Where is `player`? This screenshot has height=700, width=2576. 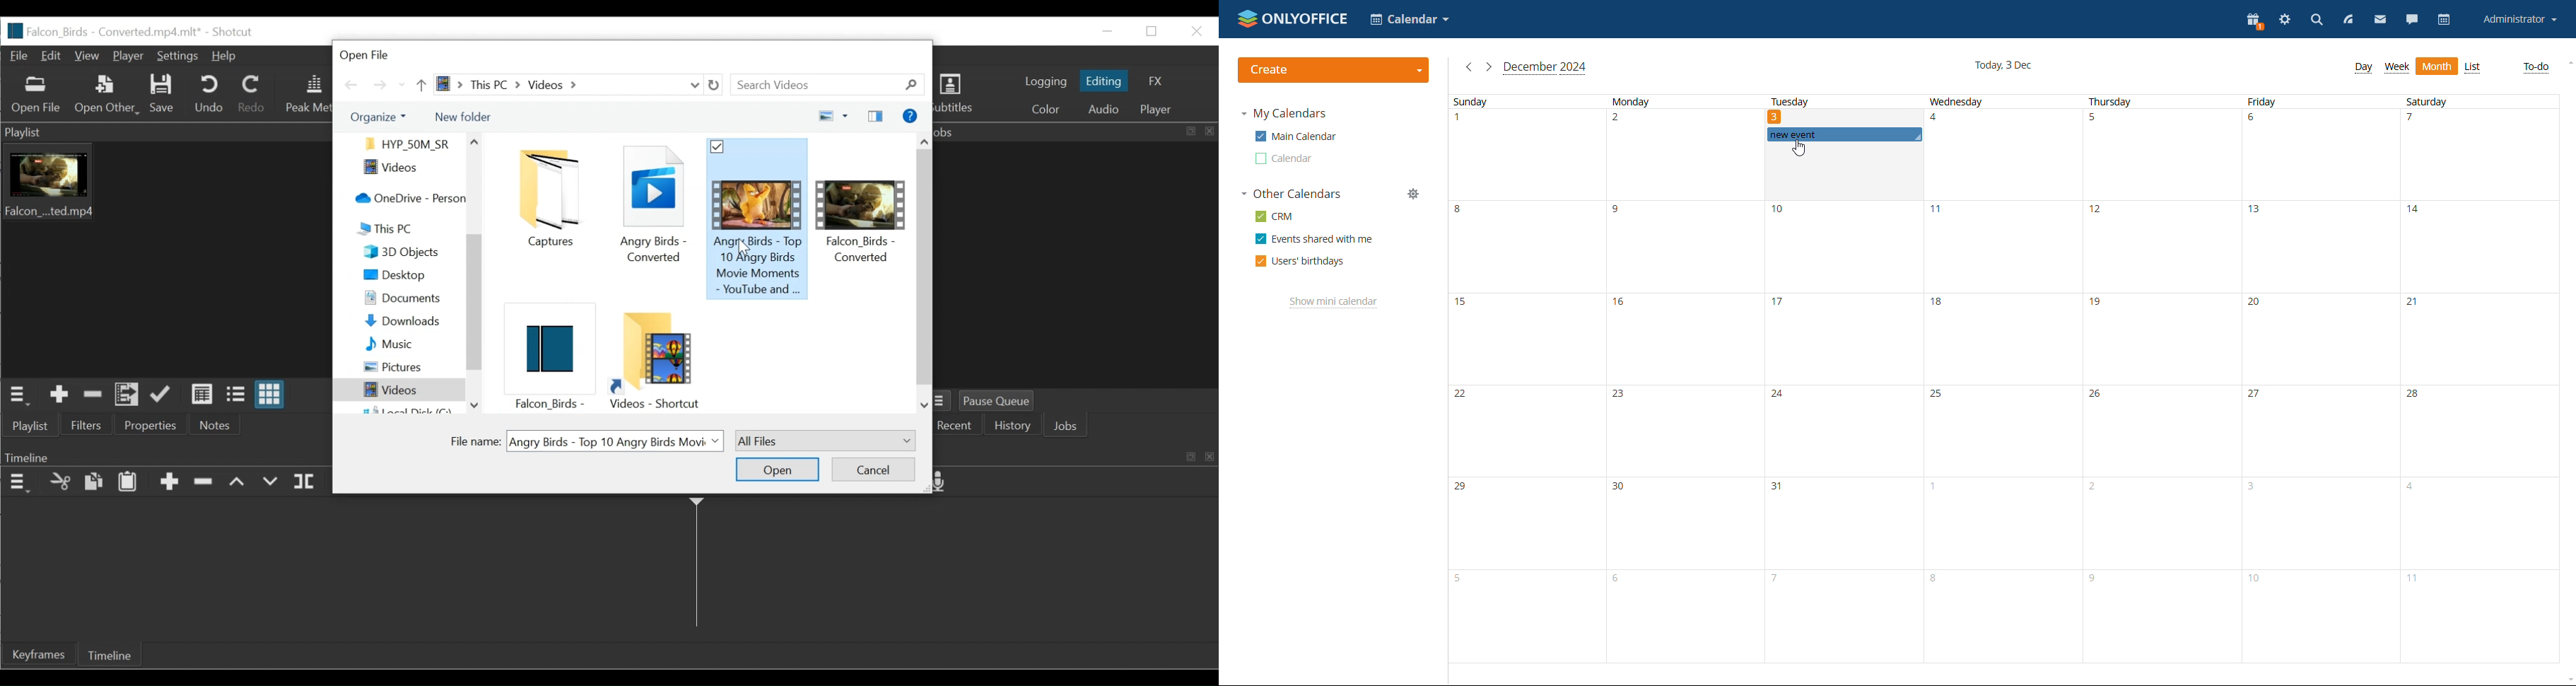 player is located at coordinates (1159, 111).